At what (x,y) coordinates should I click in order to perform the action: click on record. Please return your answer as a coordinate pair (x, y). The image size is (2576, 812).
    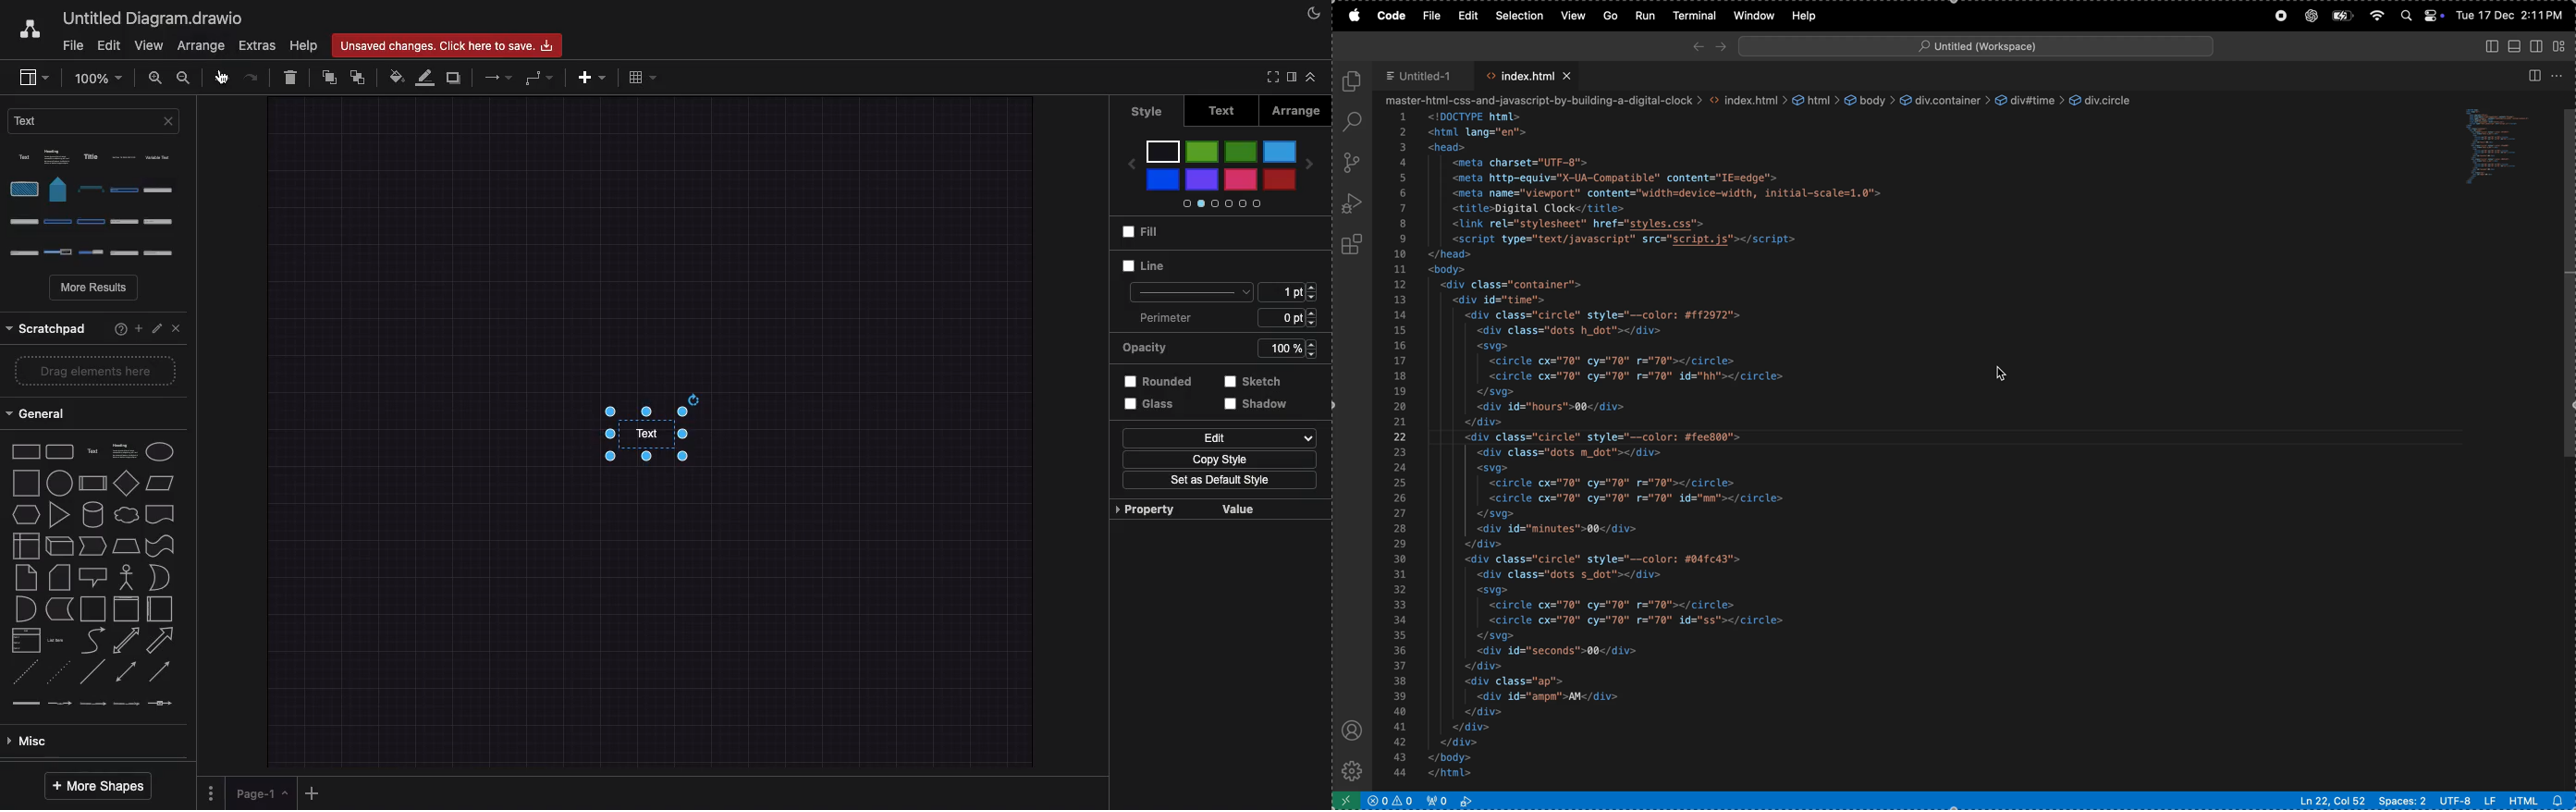
    Looking at the image, I should click on (2280, 16).